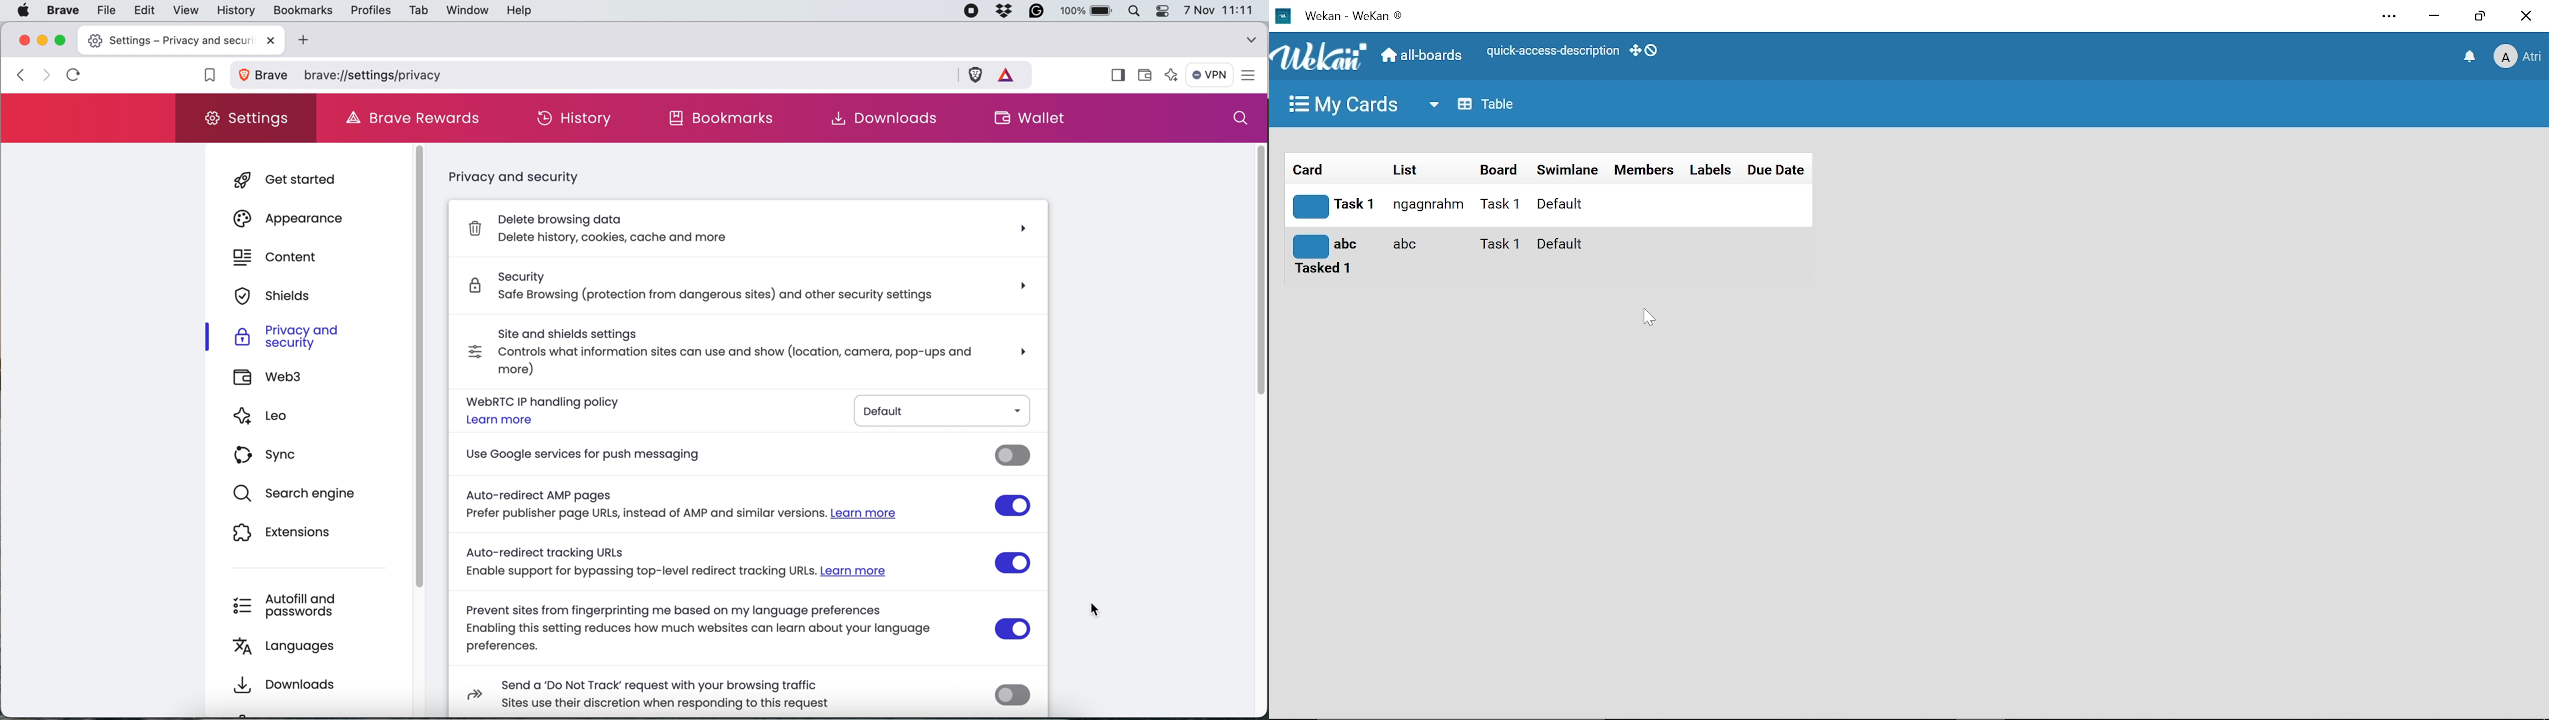 The height and width of the screenshot is (728, 2576). Describe the element at coordinates (1489, 103) in the screenshot. I see `Table` at that location.